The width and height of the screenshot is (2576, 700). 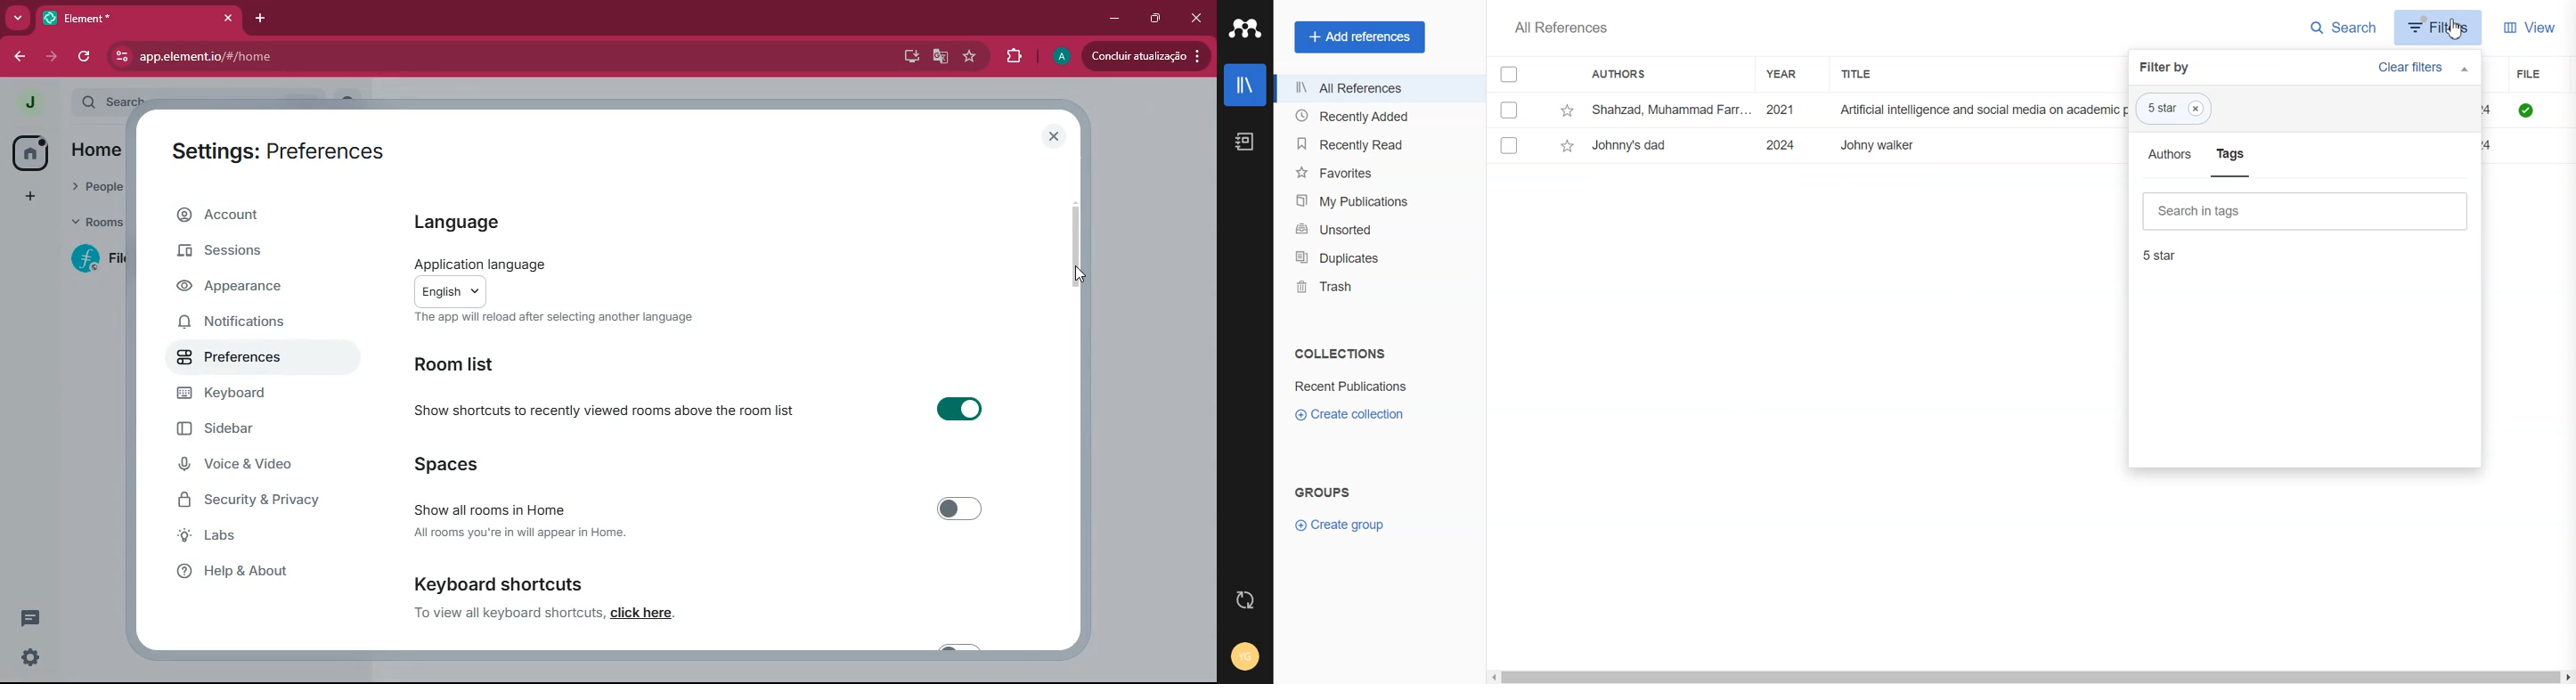 What do you see at coordinates (2530, 26) in the screenshot?
I see `View` at bounding box center [2530, 26].